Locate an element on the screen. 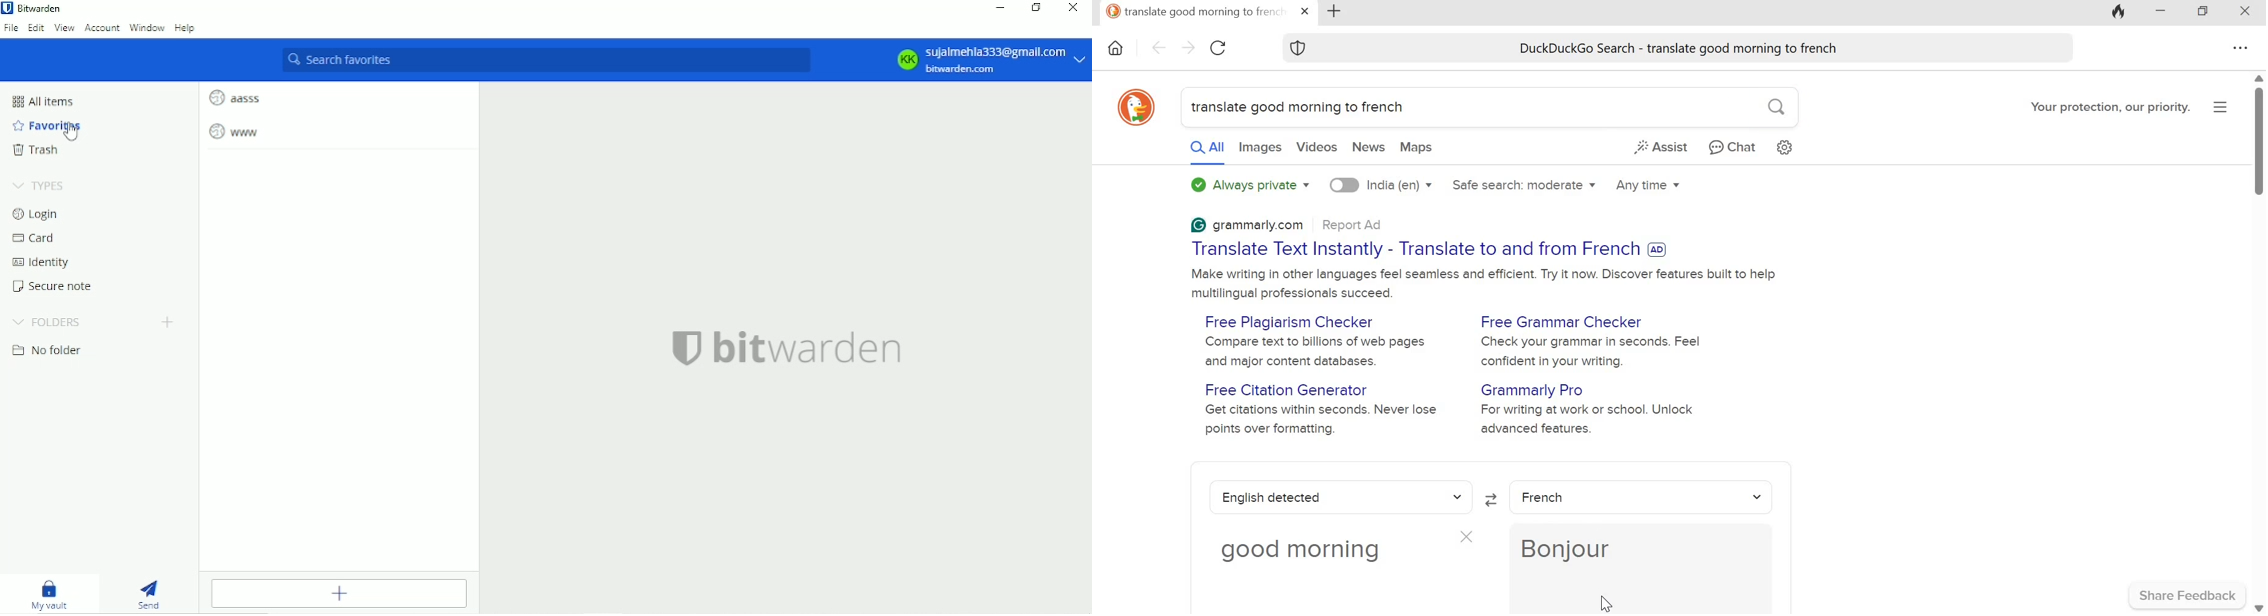  New tab is located at coordinates (1338, 12).